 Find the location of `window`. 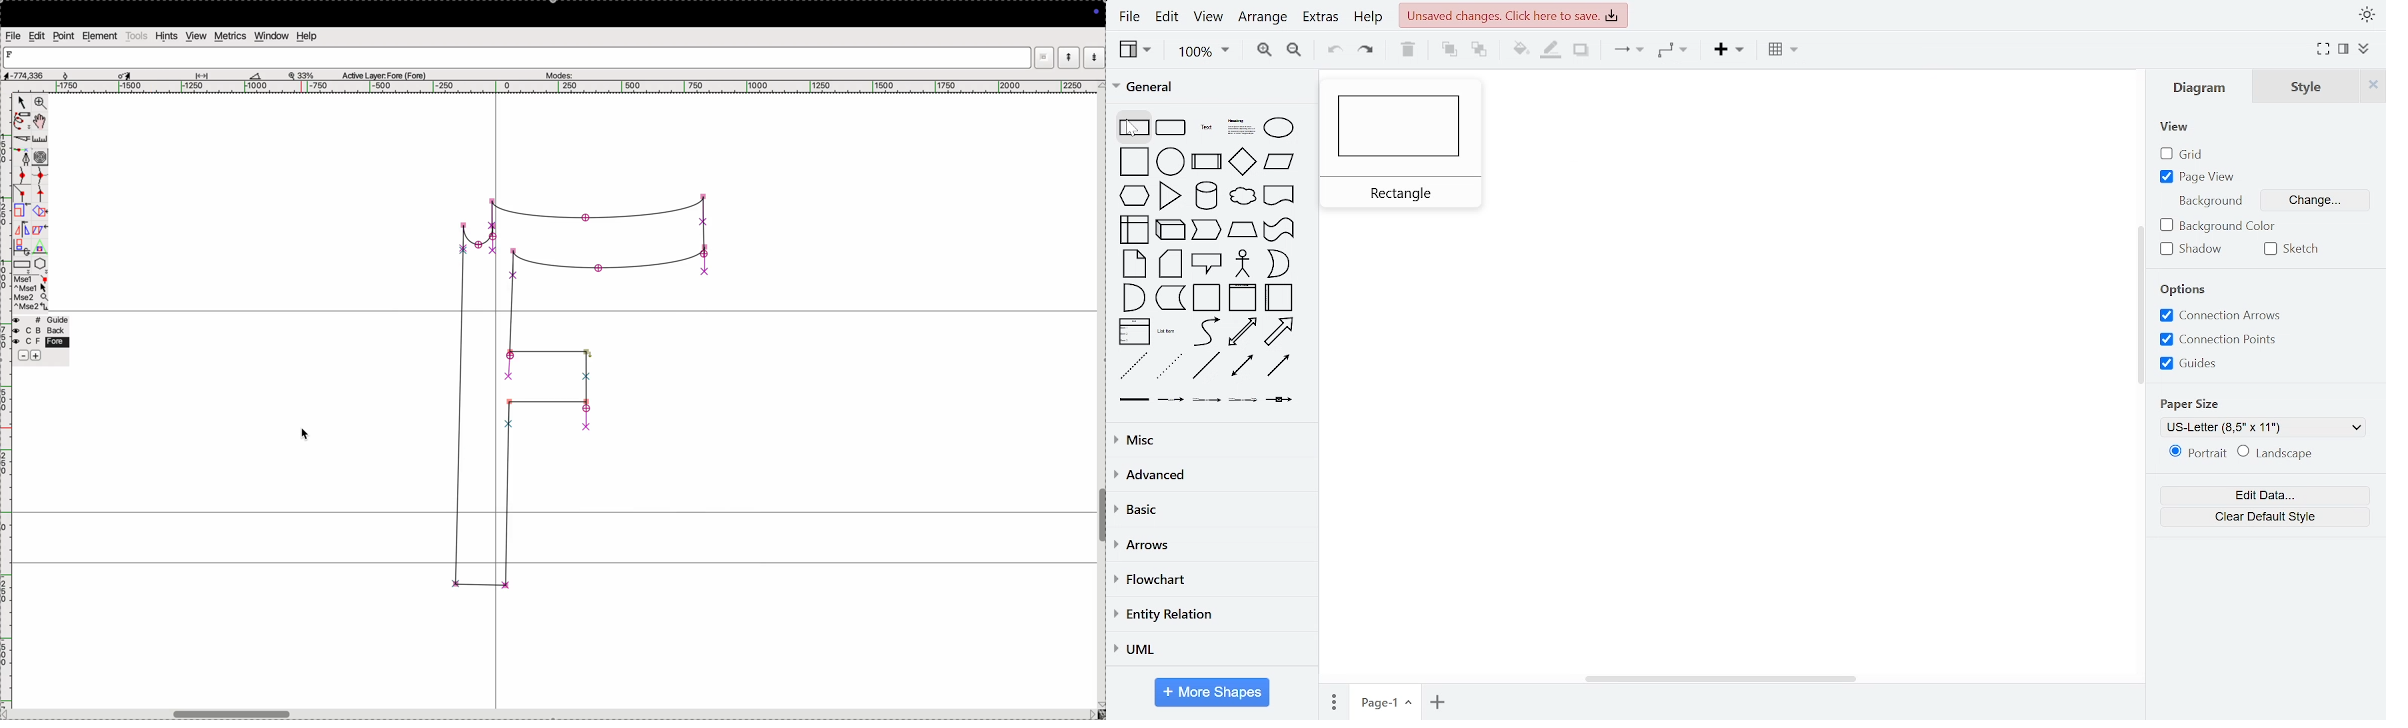

window is located at coordinates (272, 36).